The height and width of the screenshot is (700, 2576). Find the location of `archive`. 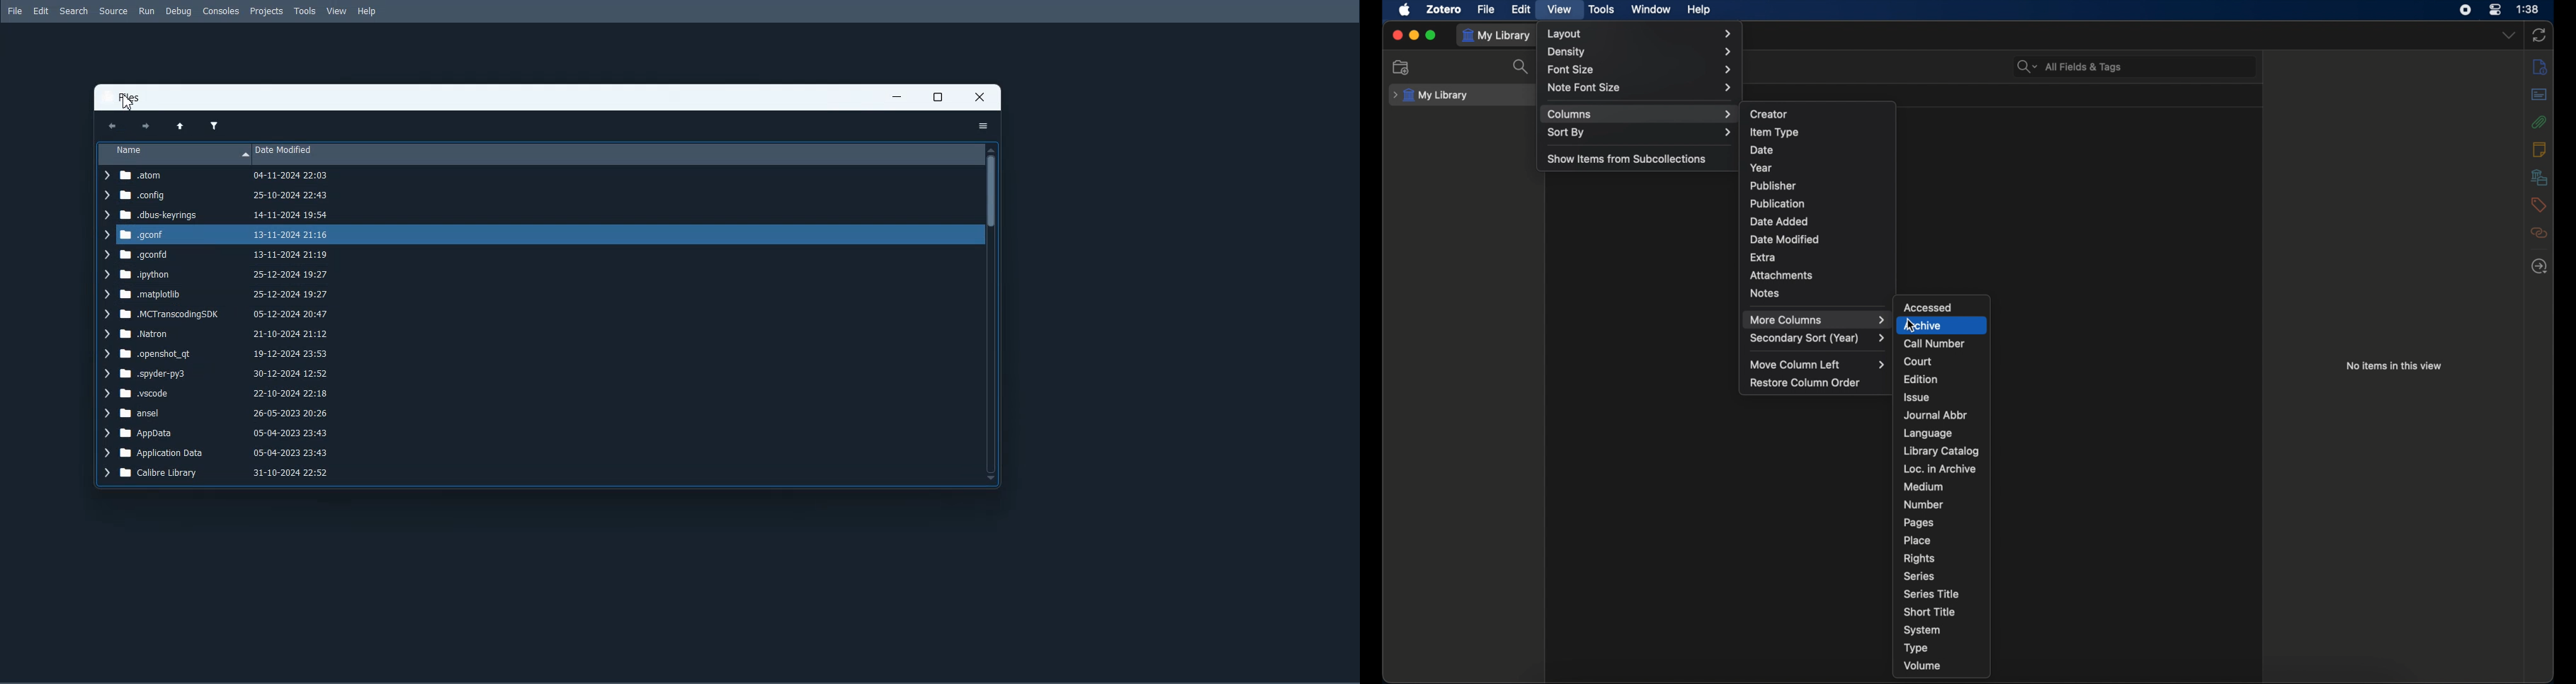

archive is located at coordinates (1942, 325).